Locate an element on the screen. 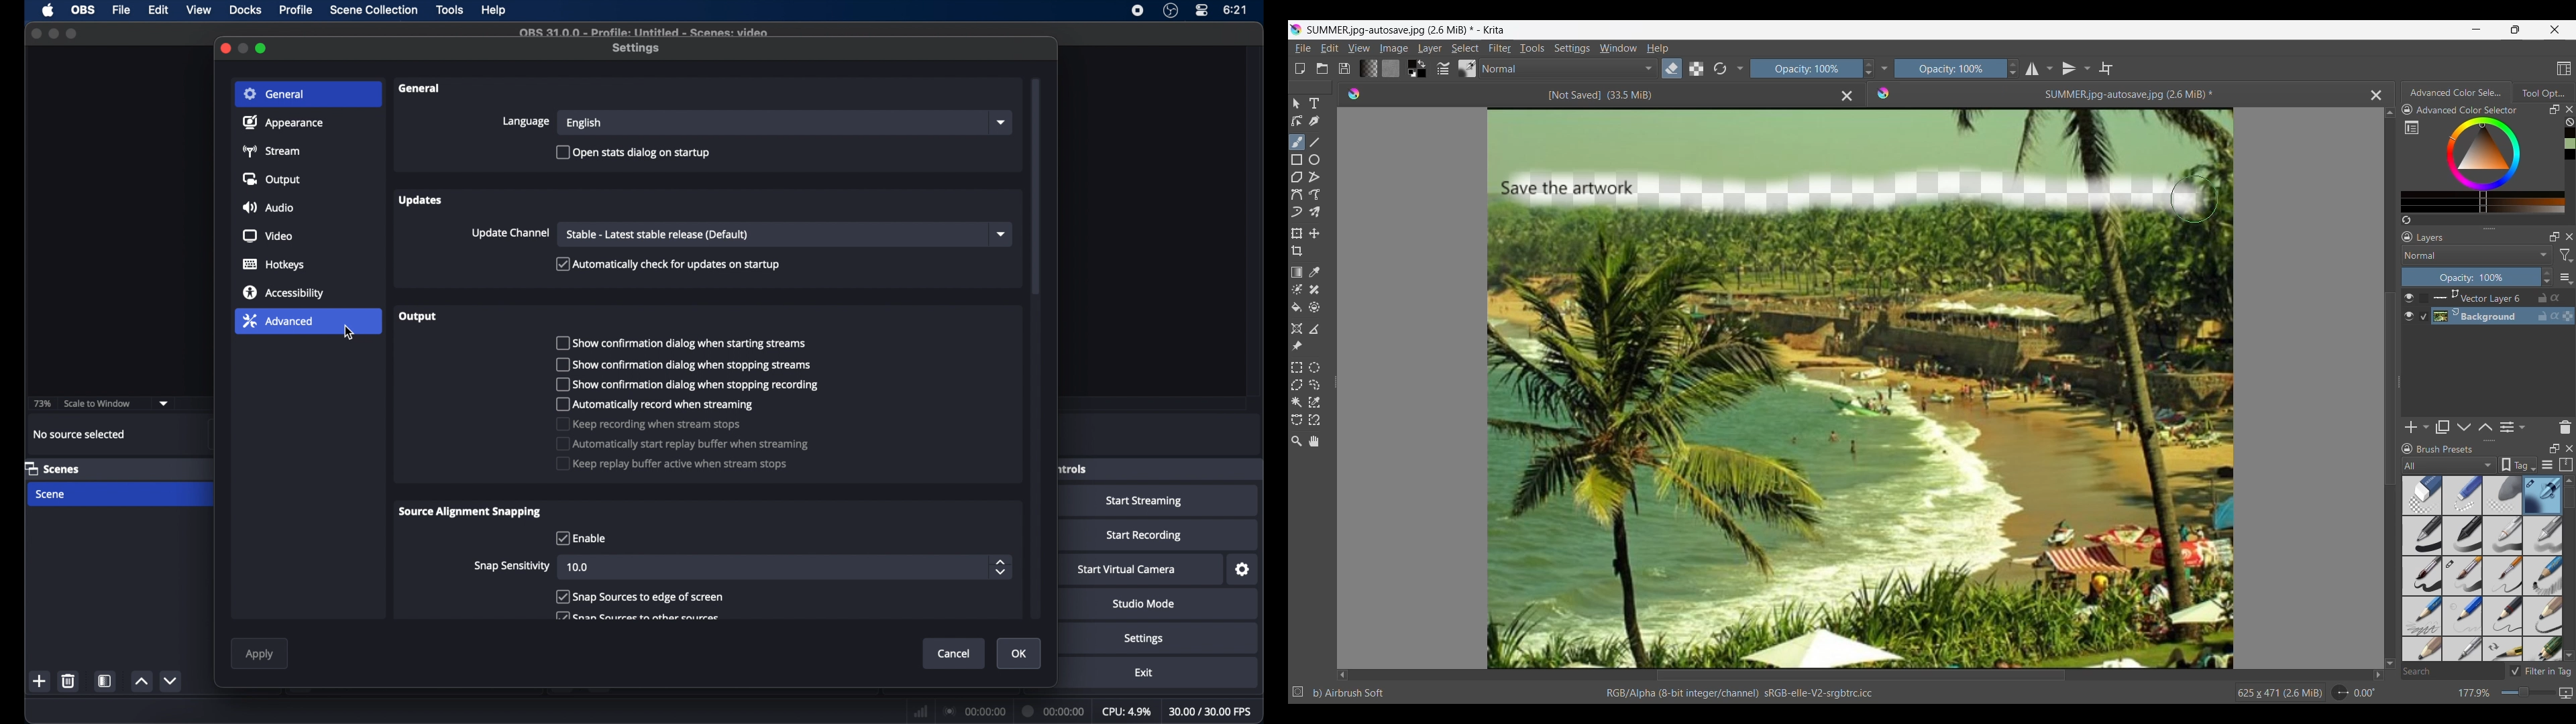 This screenshot has width=2576, height=728. output is located at coordinates (419, 318).